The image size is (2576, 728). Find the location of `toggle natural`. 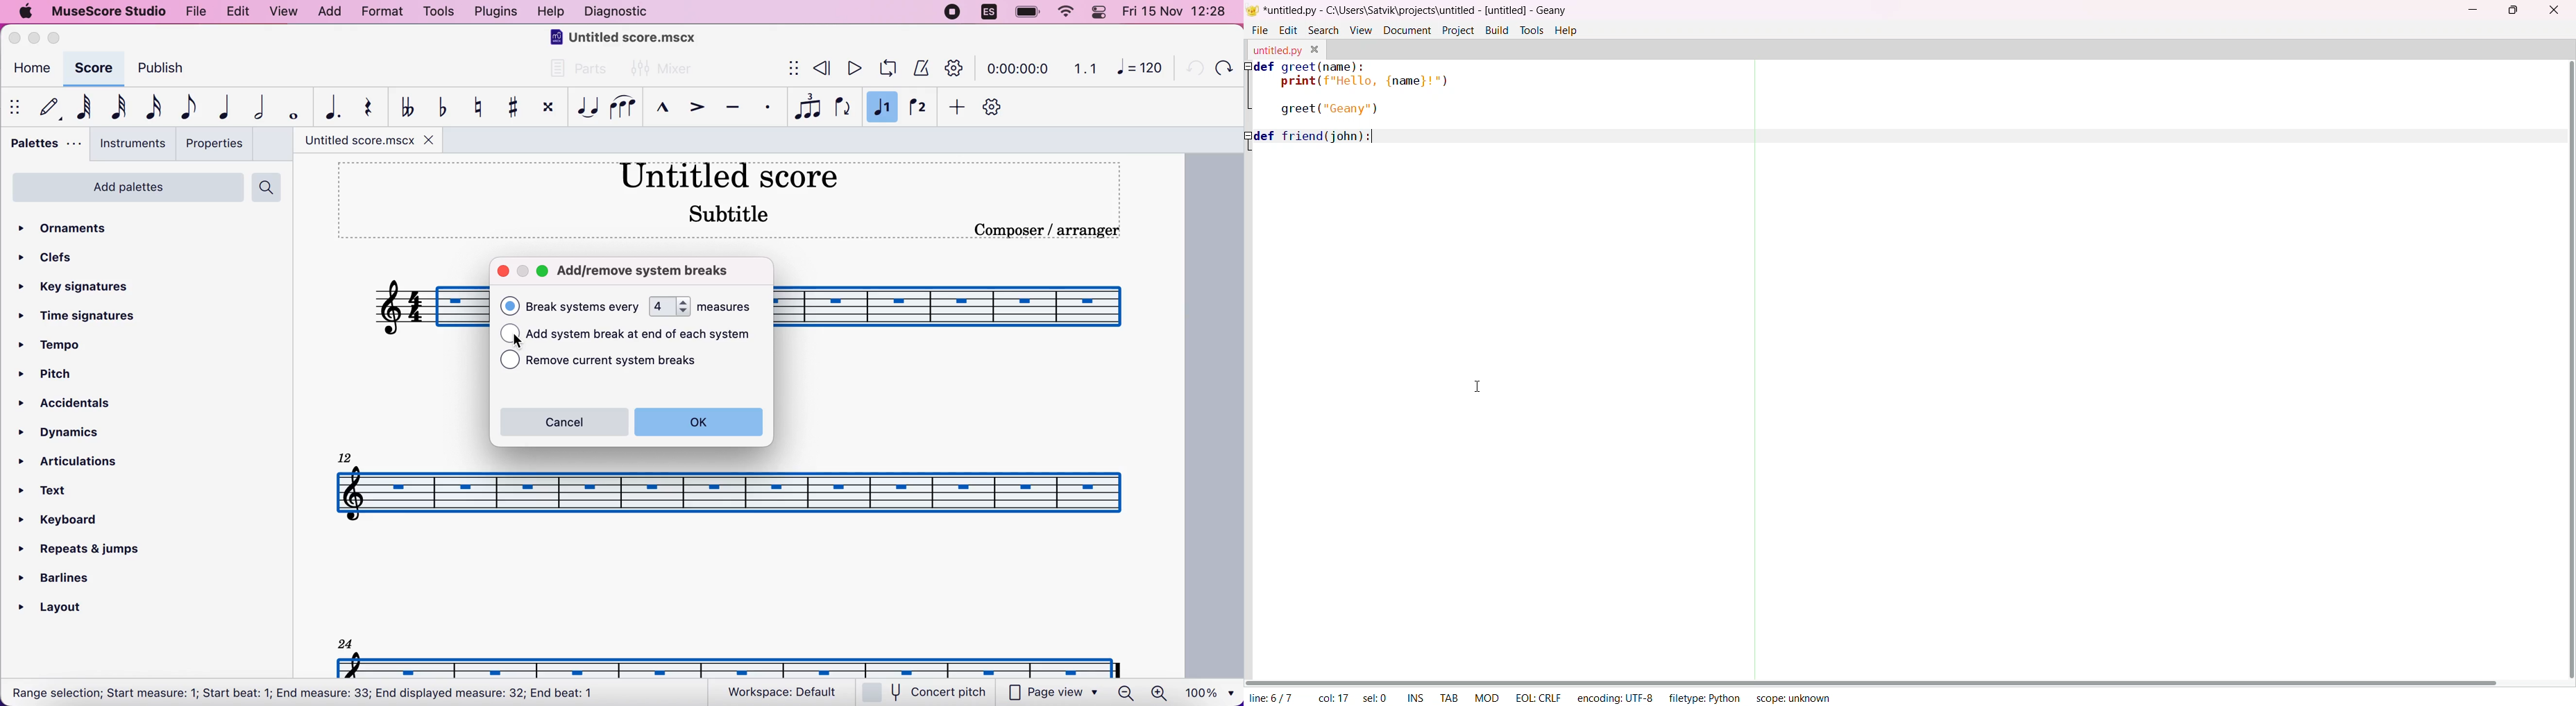

toggle natural is located at coordinates (474, 107).